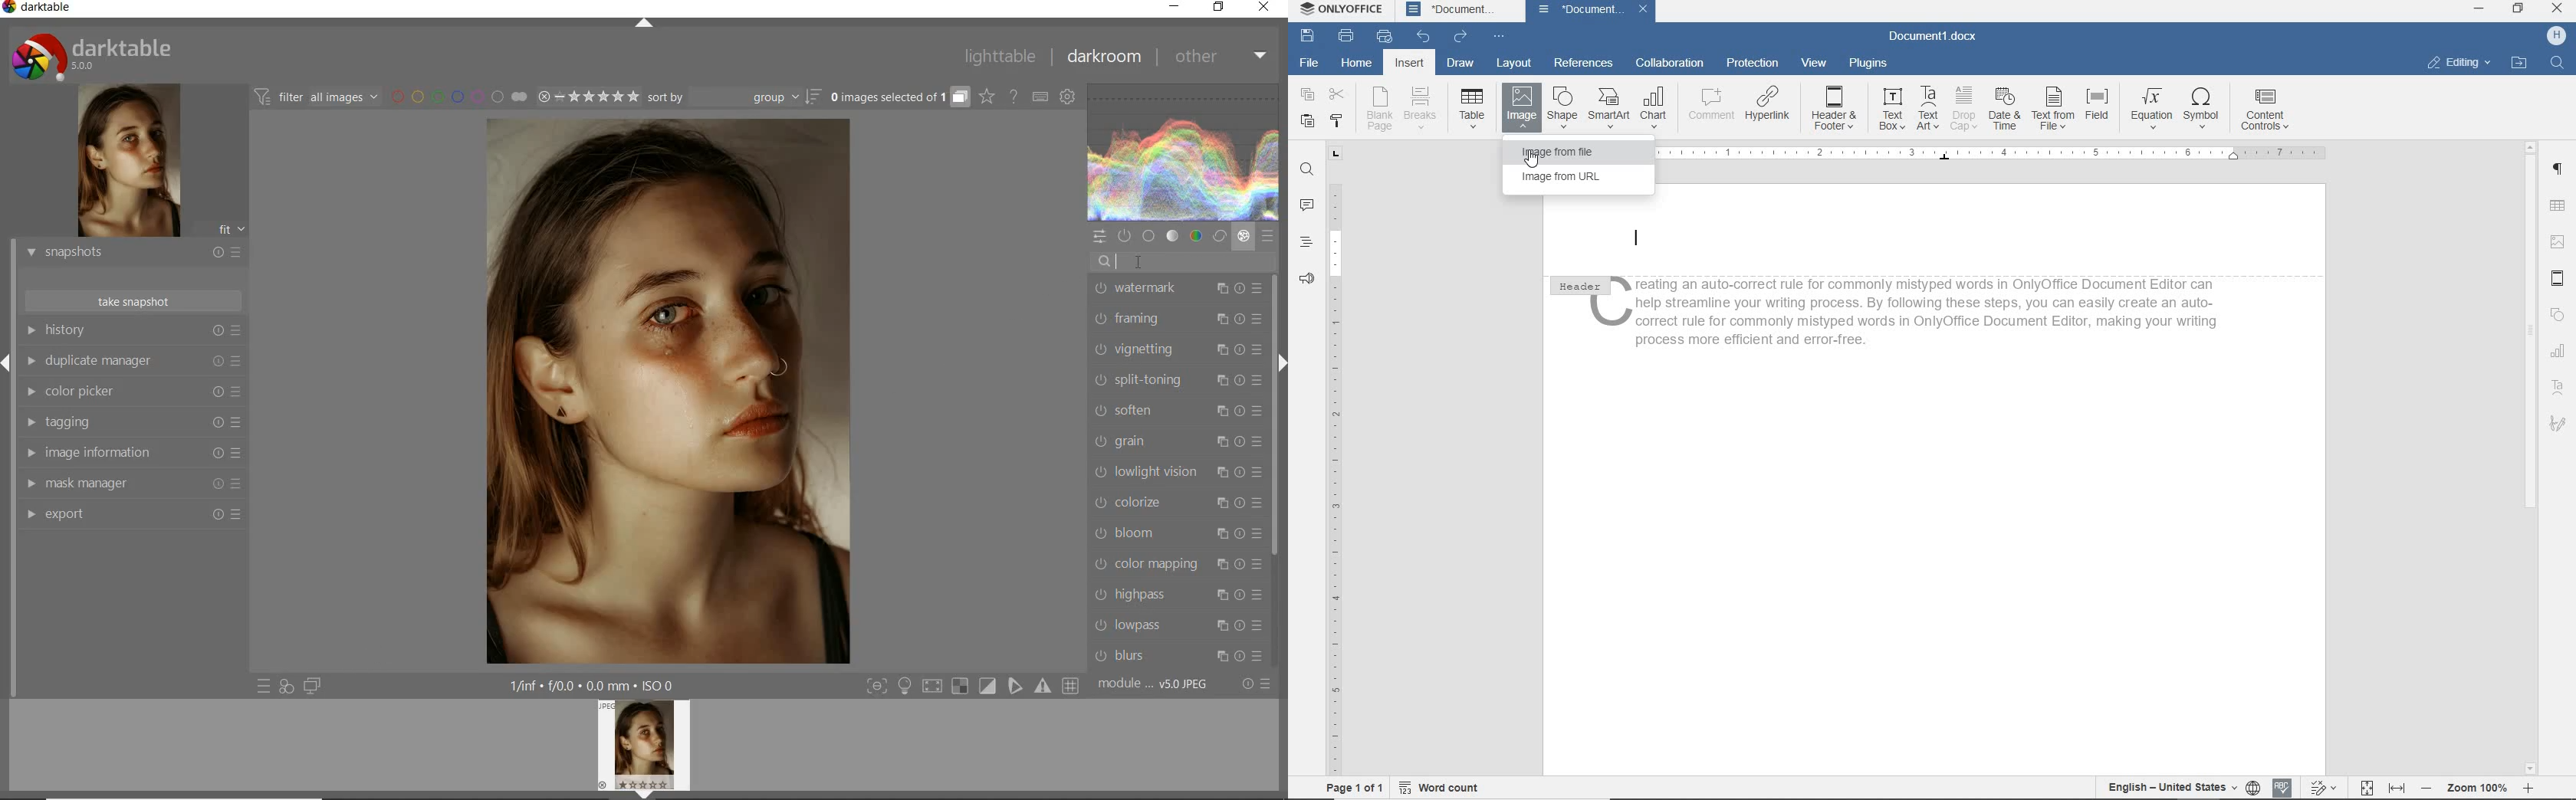 The width and height of the screenshot is (2576, 812). I want to click on DOCUMENT NAME, so click(1451, 10).